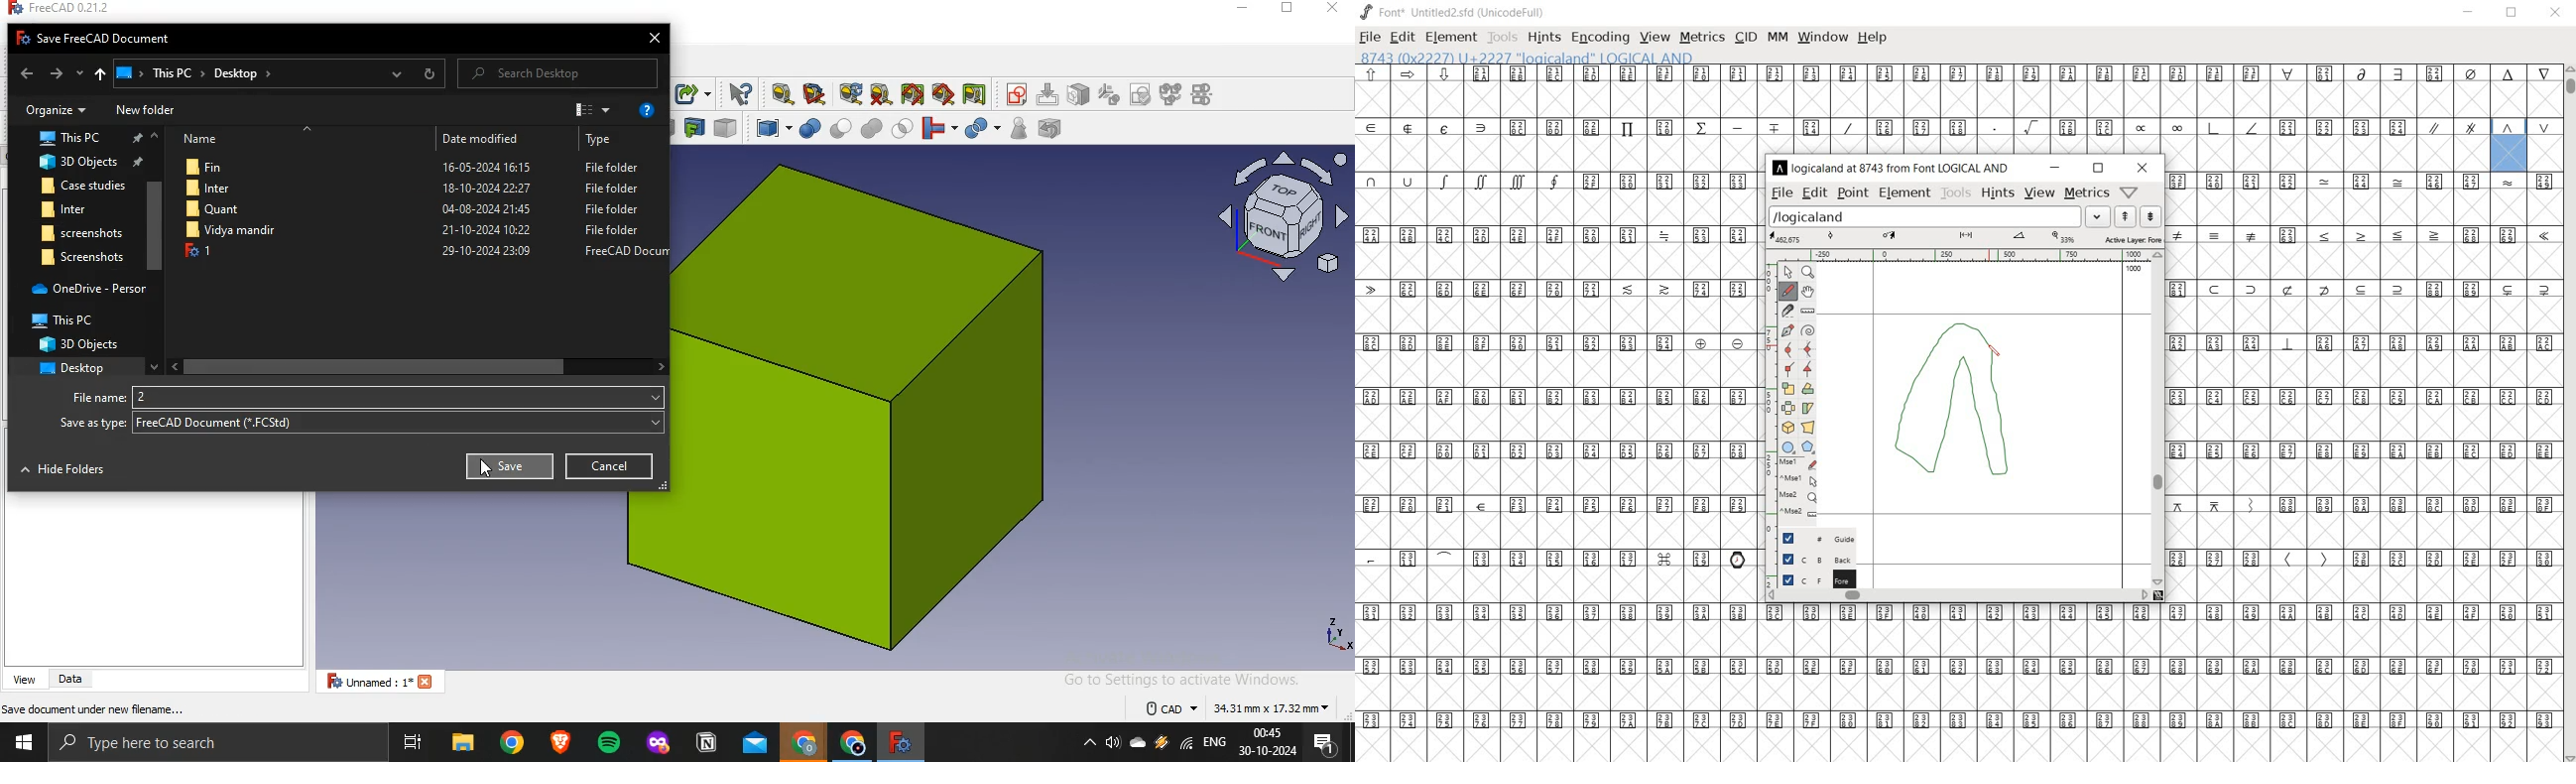  What do you see at coordinates (386, 682) in the screenshot?
I see `unnamed` at bounding box center [386, 682].